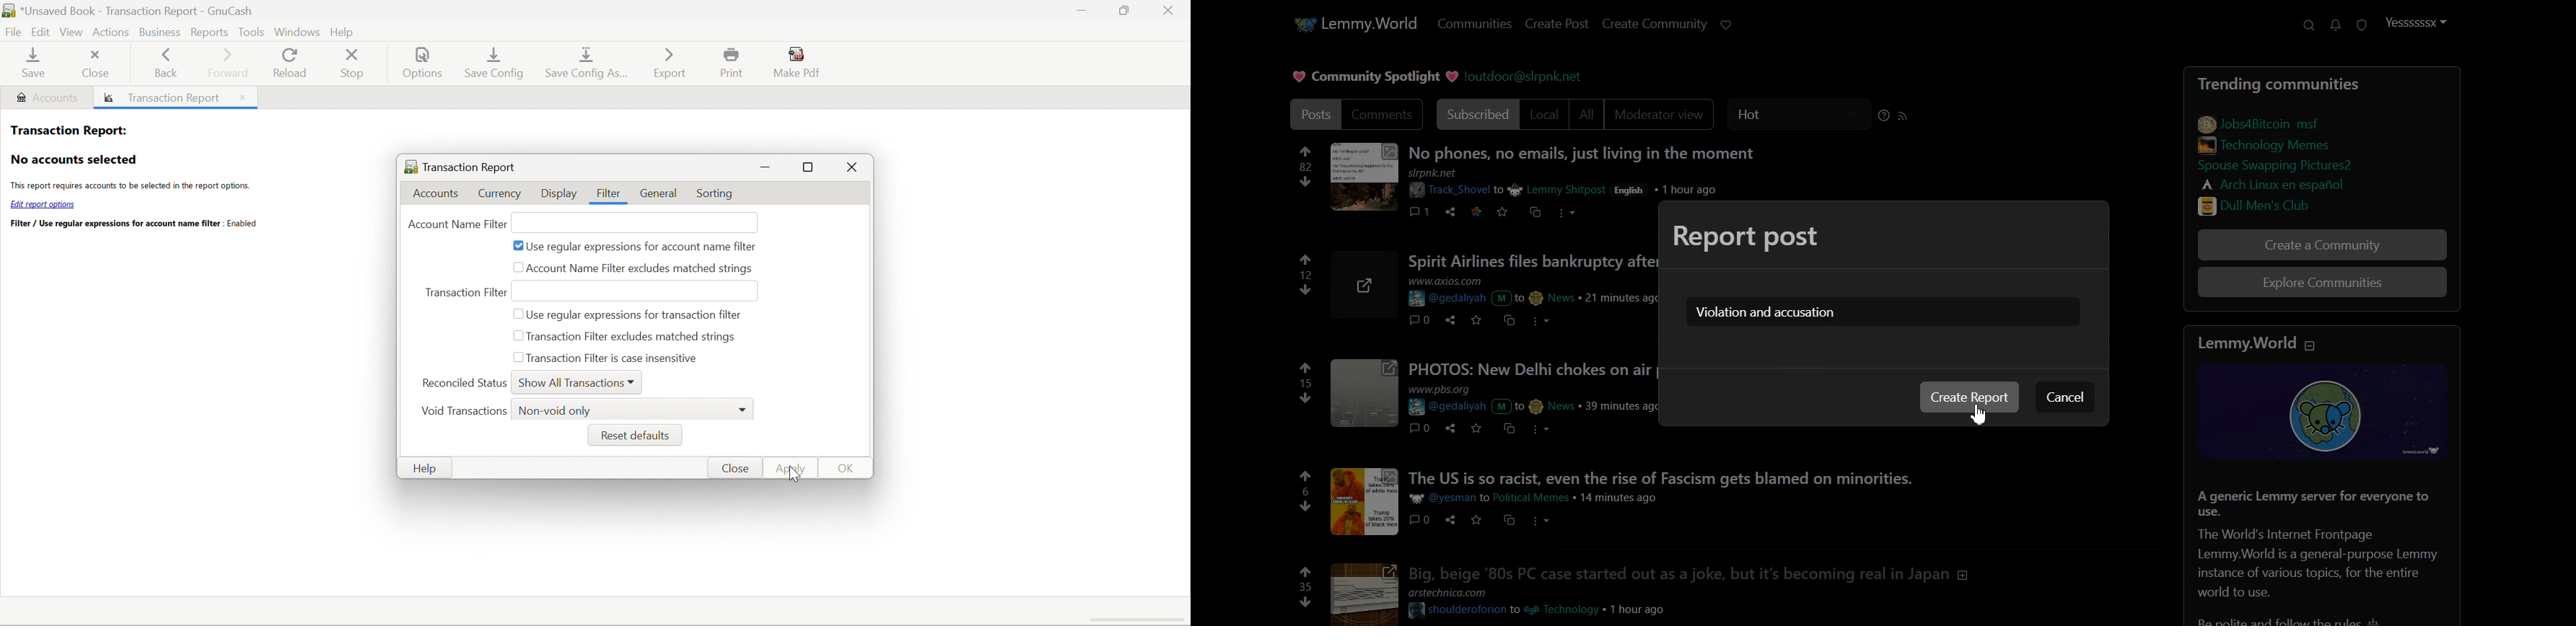 This screenshot has height=644, width=2576. What do you see at coordinates (1695, 476) in the screenshot?
I see `post` at bounding box center [1695, 476].